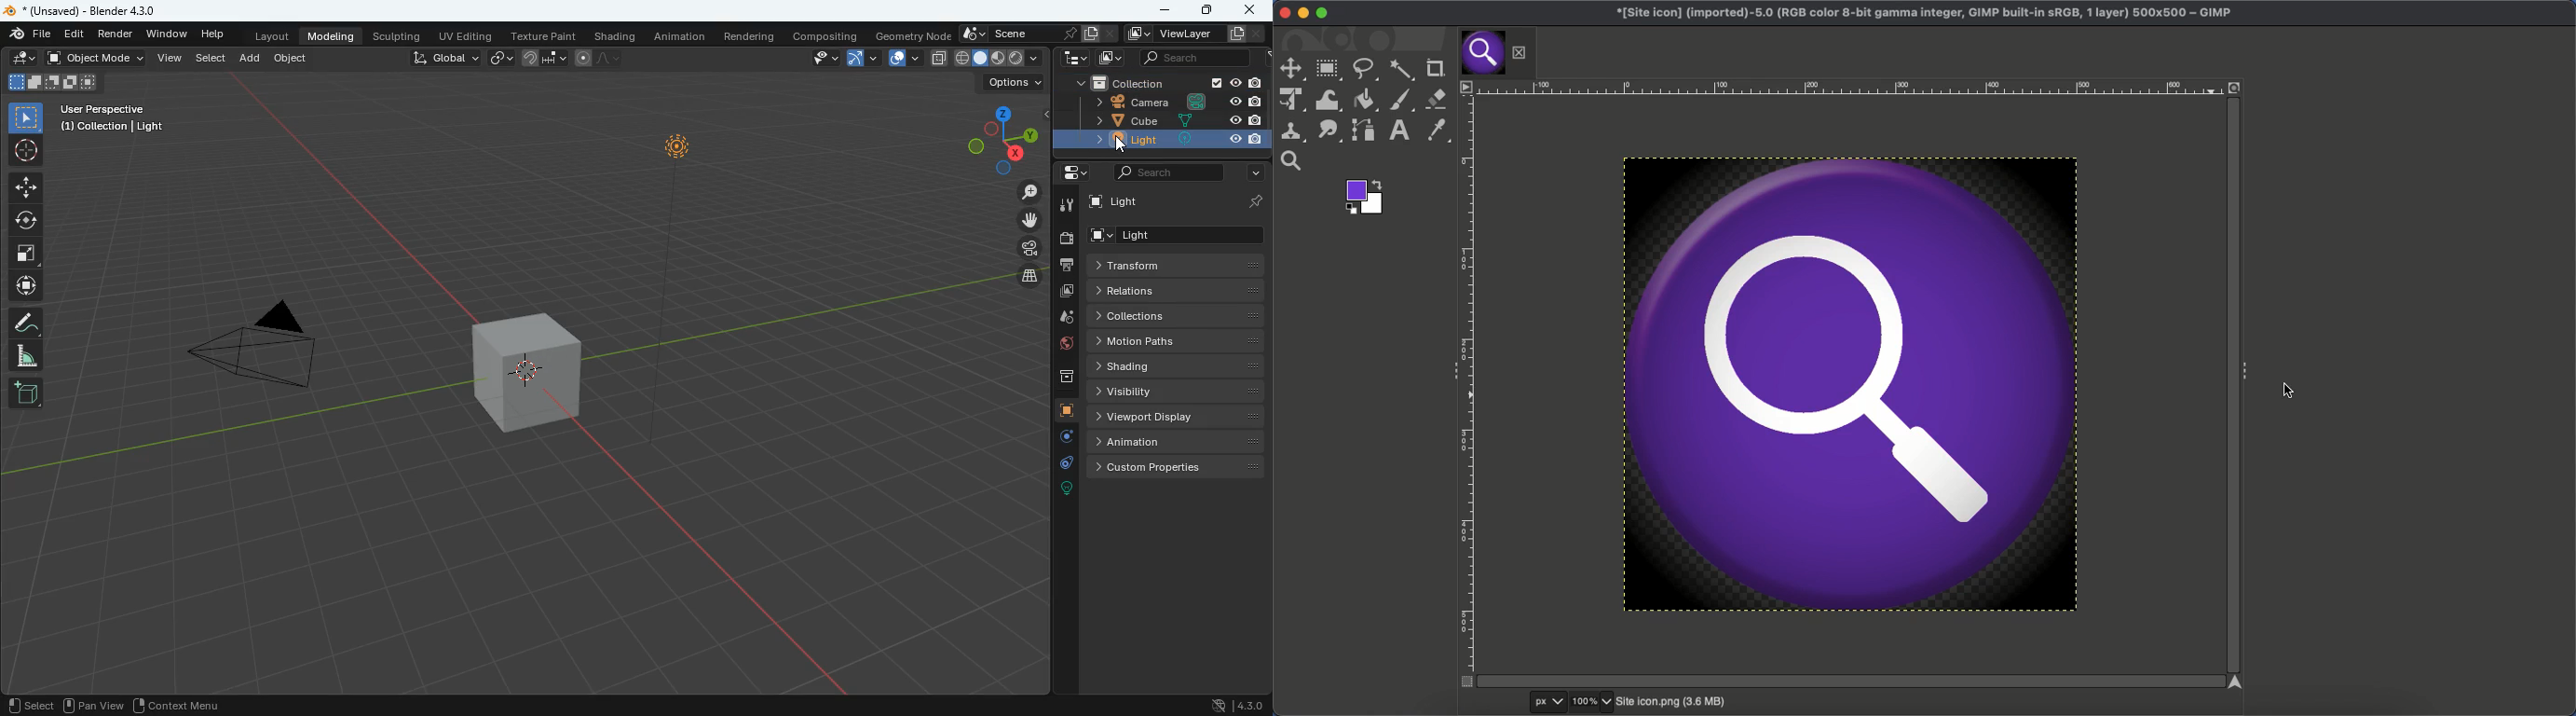 The width and height of the screenshot is (2576, 728). Describe the element at coordinates (1179, 201) in the screenshot. I see `light` at that location.